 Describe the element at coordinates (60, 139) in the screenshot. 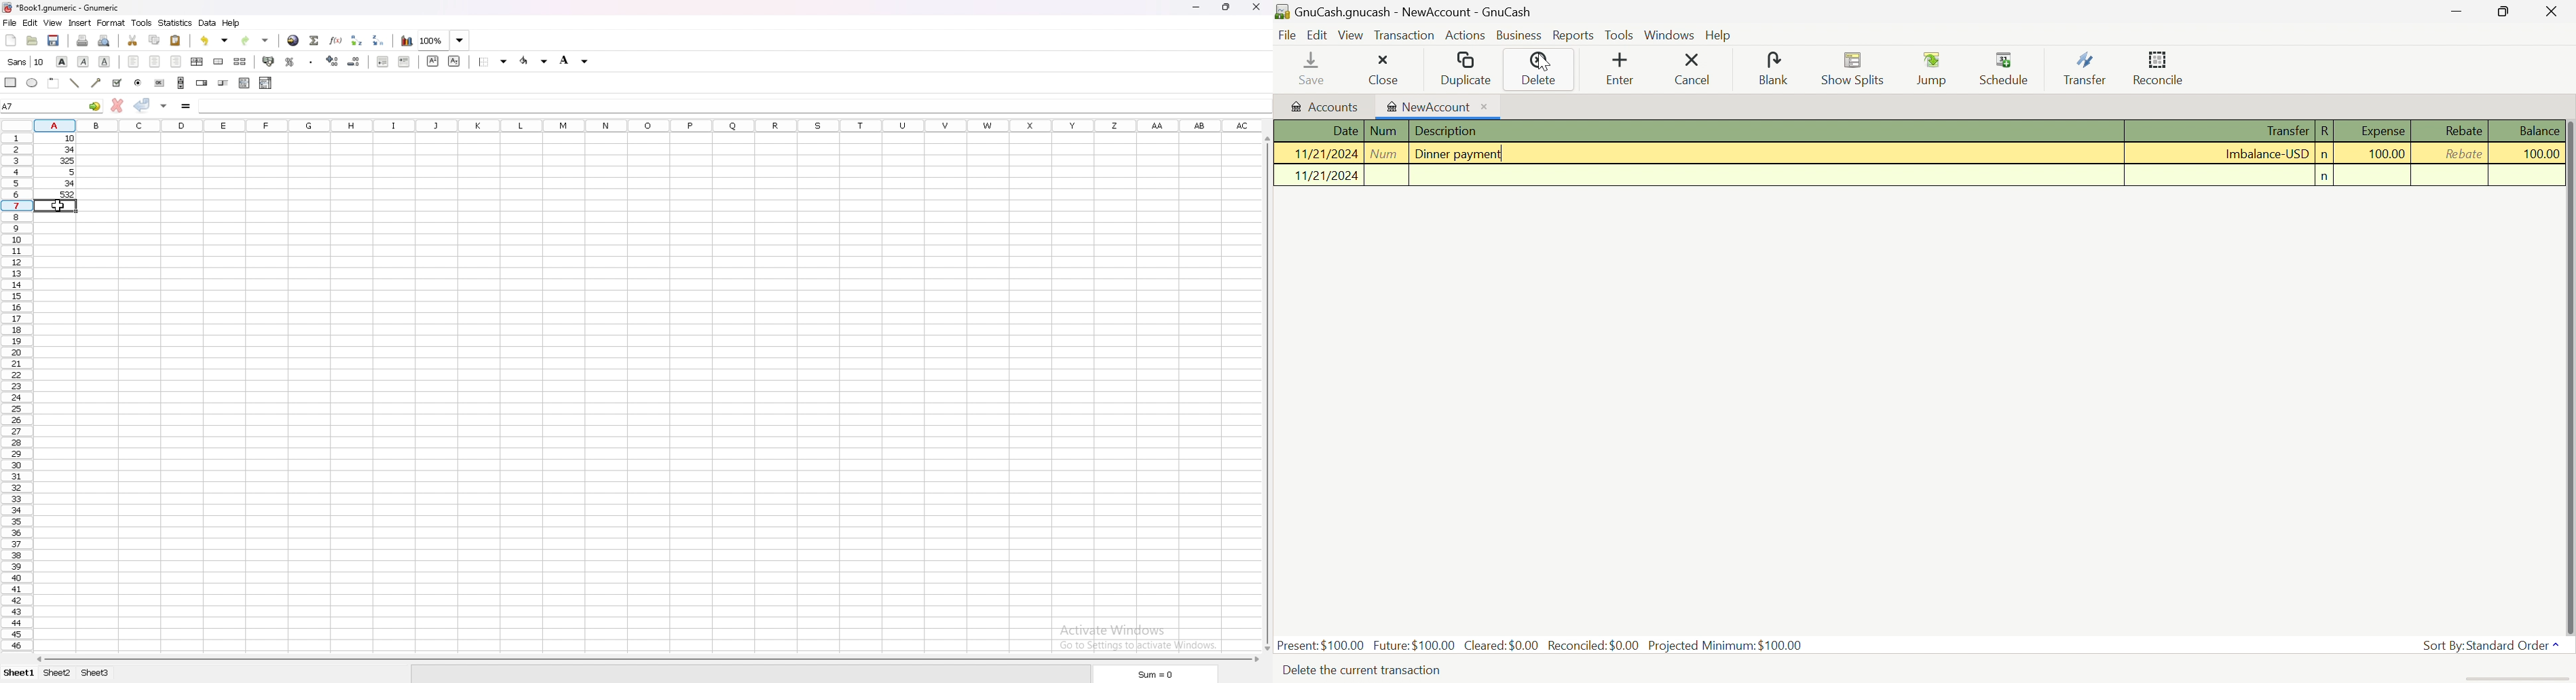

I see `10` at that location.